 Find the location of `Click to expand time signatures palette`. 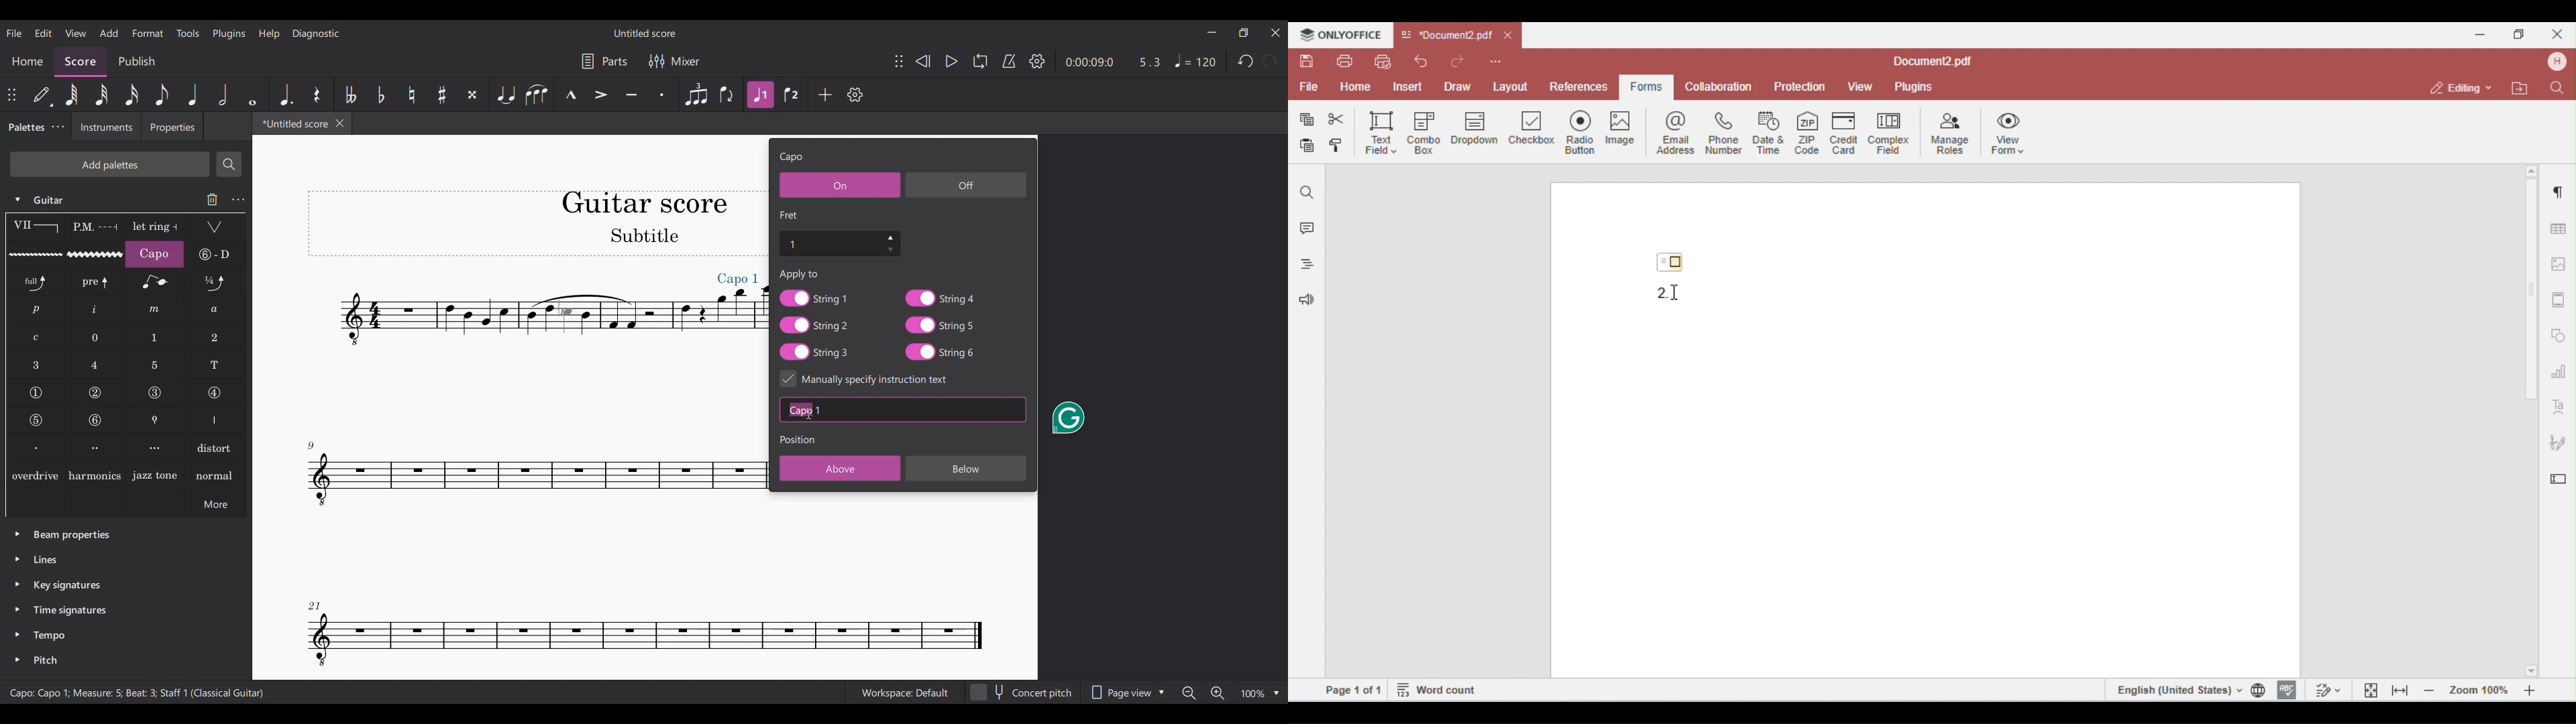

Click to expand time signatures palette is located at coordinates (17, 609).